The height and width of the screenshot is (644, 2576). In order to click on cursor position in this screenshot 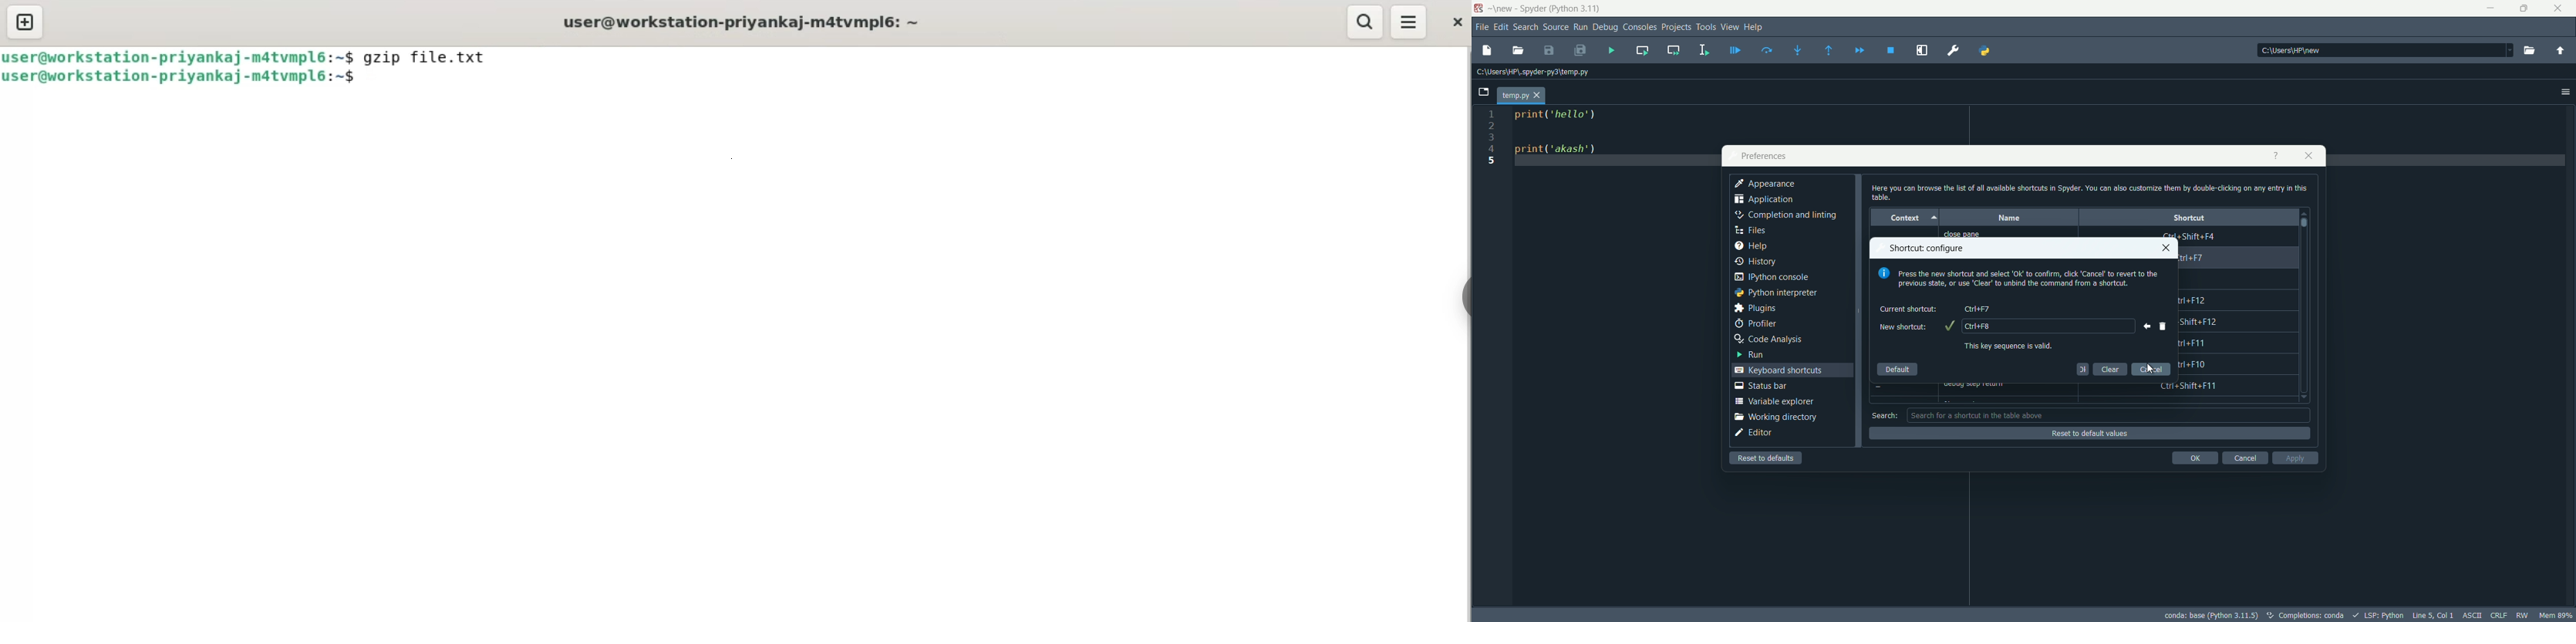, I will do `click(2432, 614)`.